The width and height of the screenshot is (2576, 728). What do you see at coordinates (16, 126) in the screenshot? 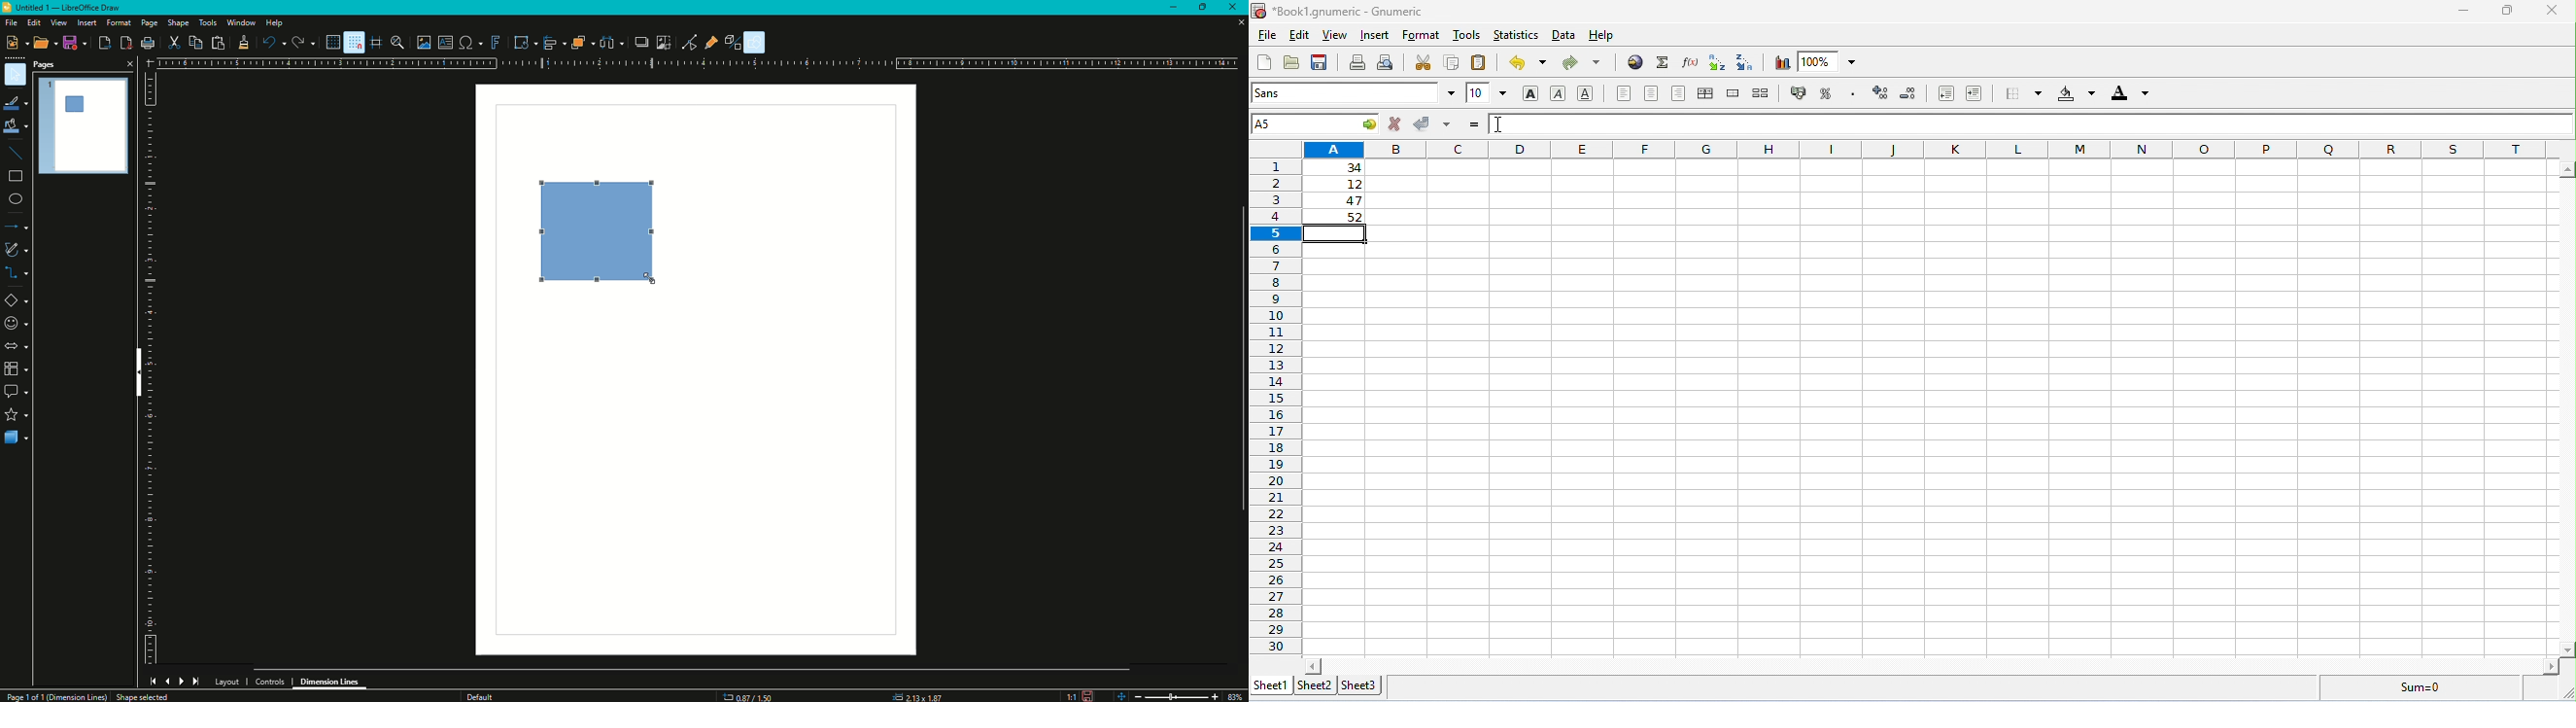
I see `Fill Color` at bounding box center [16, 126].